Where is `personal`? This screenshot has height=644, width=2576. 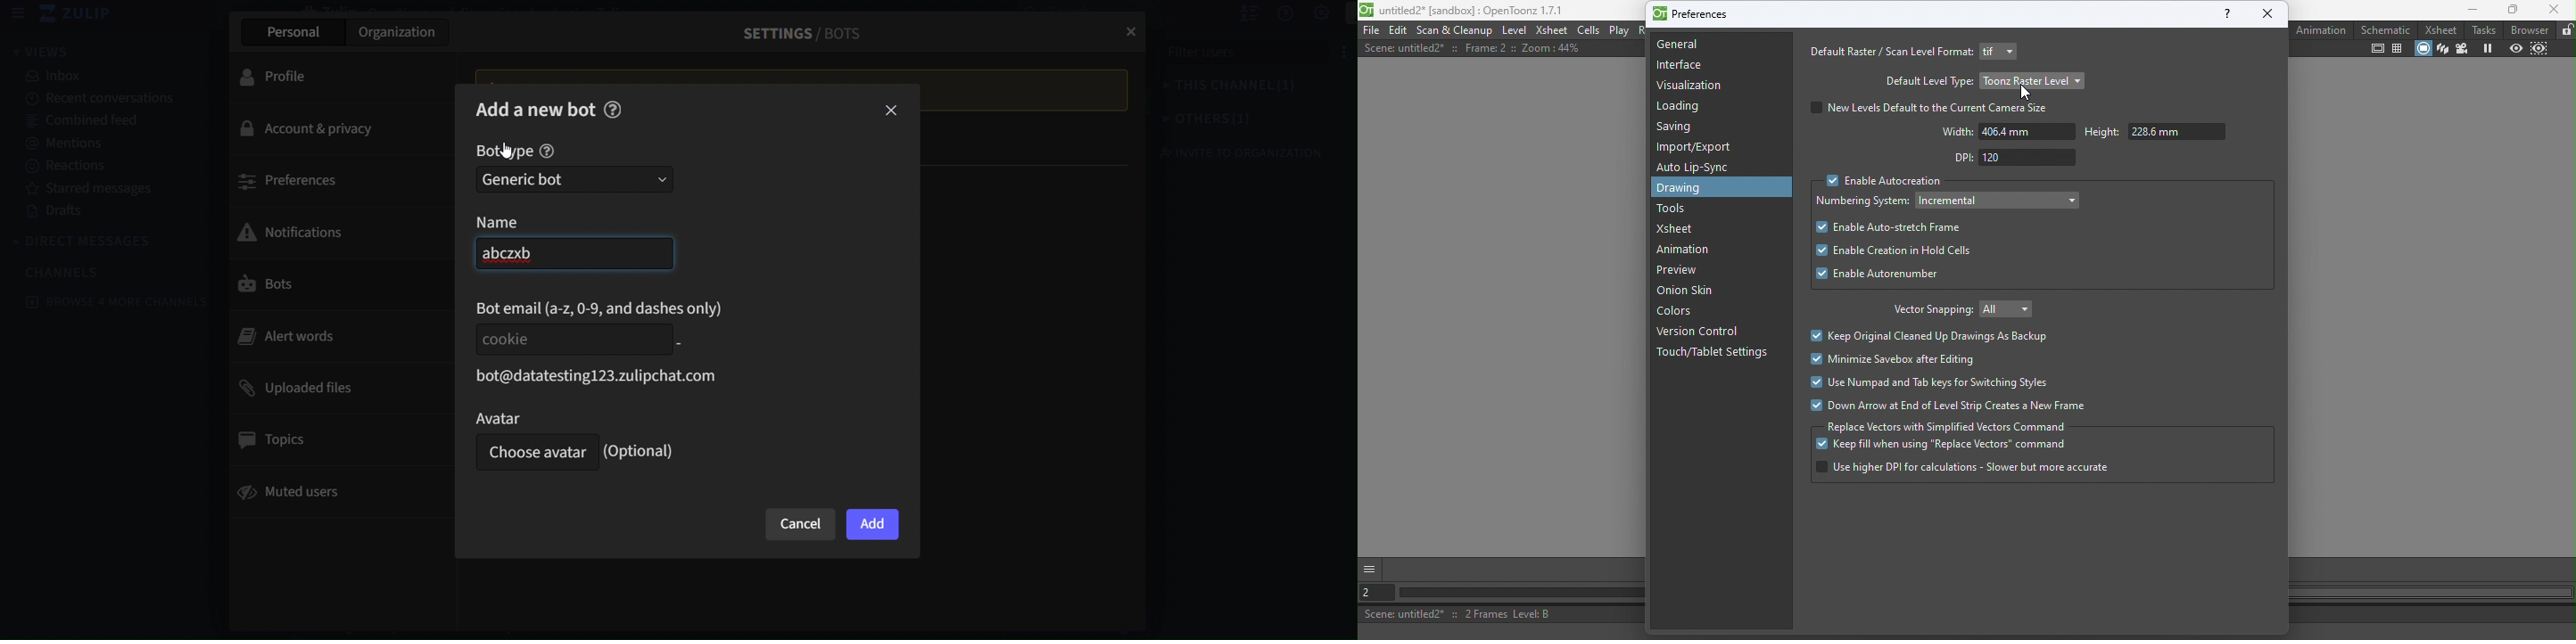 personal is located at coordinates (291, 32).